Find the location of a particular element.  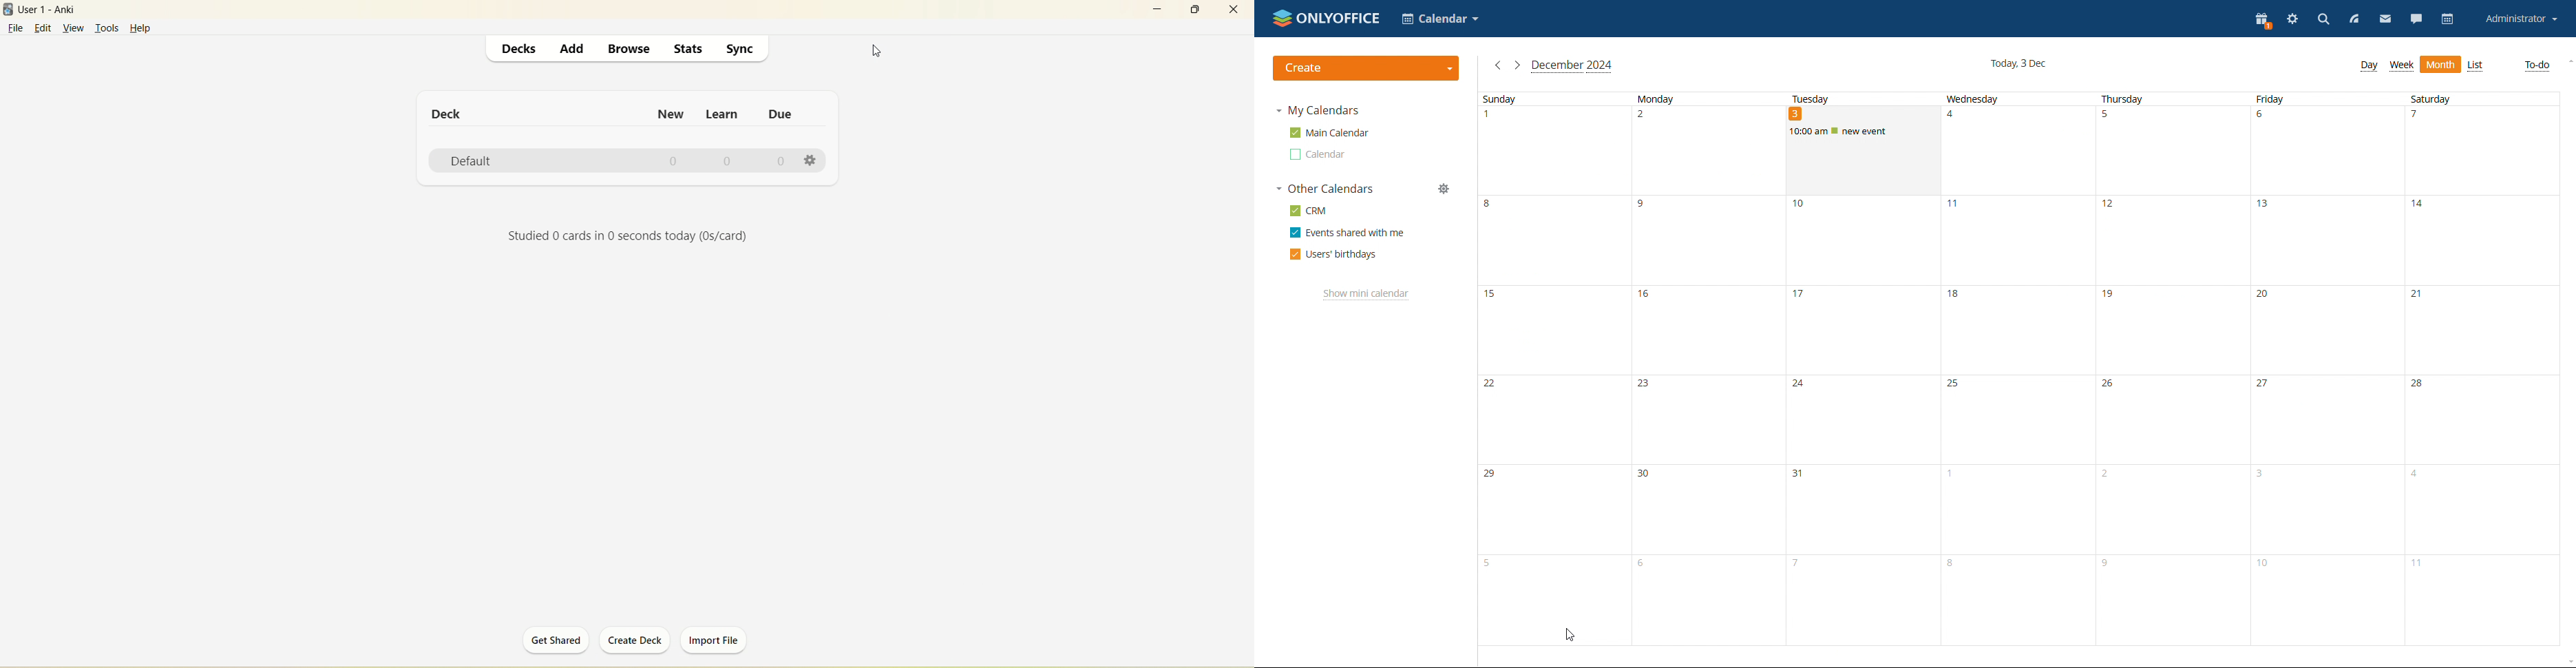

mail is located at coordinates (2386, 19).